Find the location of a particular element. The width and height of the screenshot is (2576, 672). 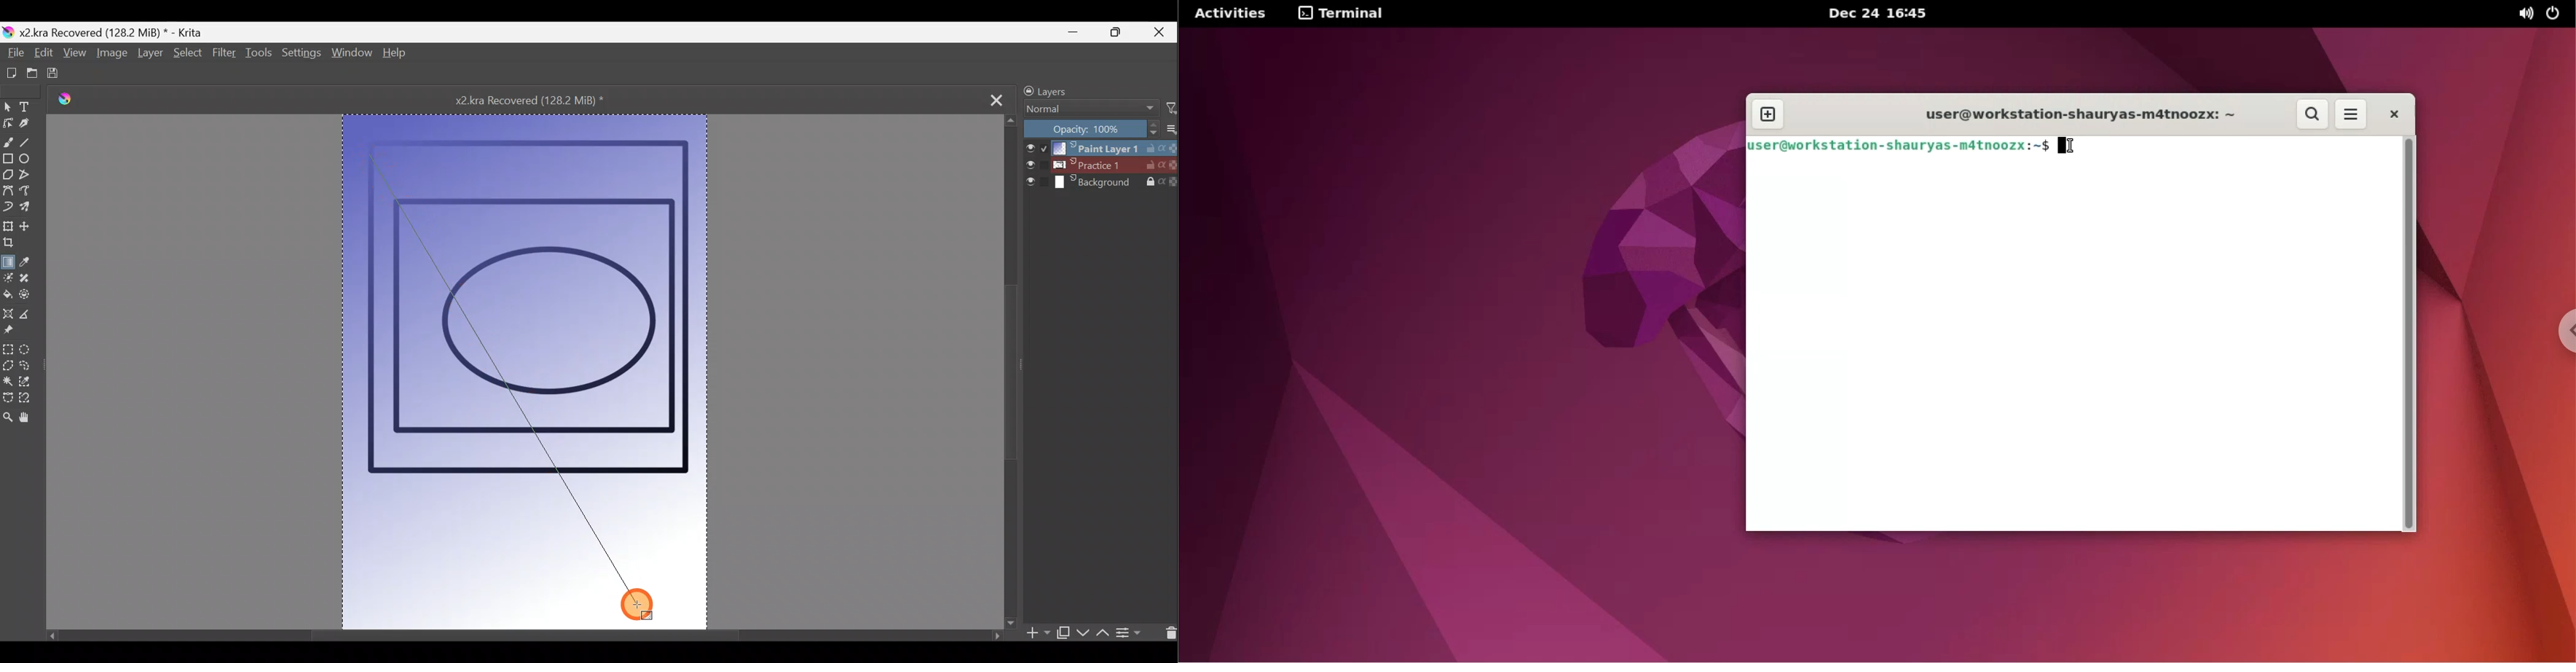

Image is located at coordinates (110, 55).